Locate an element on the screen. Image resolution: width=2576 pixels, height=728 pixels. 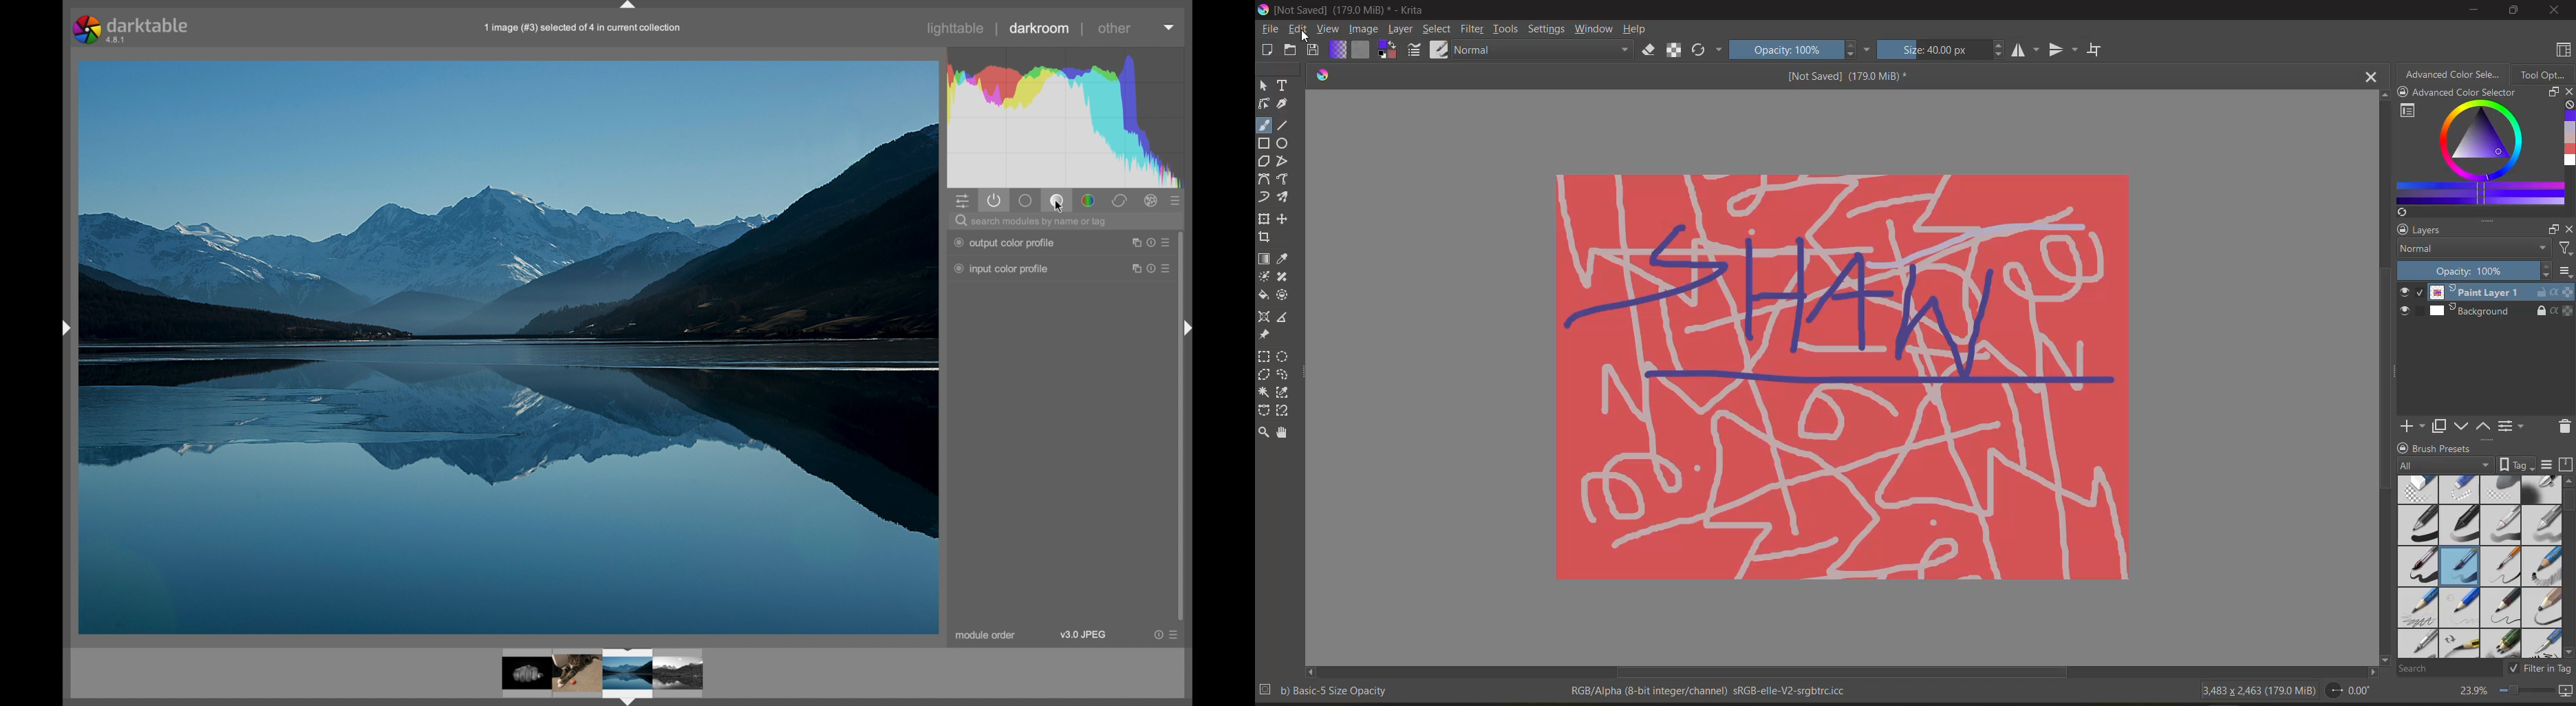
All is located at coordinates (2446, 465).